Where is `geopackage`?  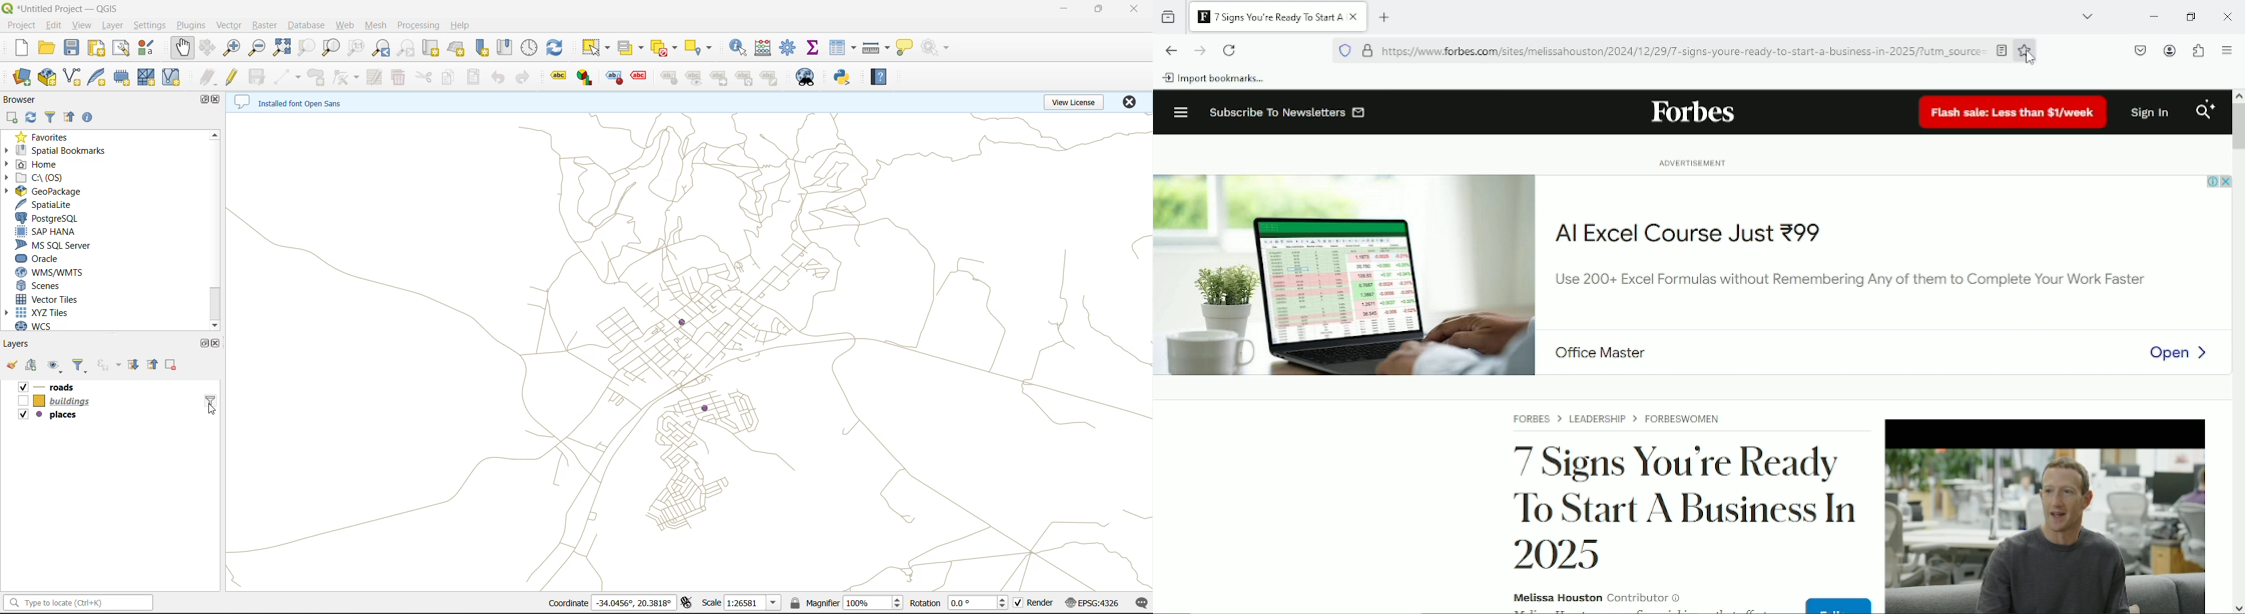
geopackage is located at coordinates (56, 192).